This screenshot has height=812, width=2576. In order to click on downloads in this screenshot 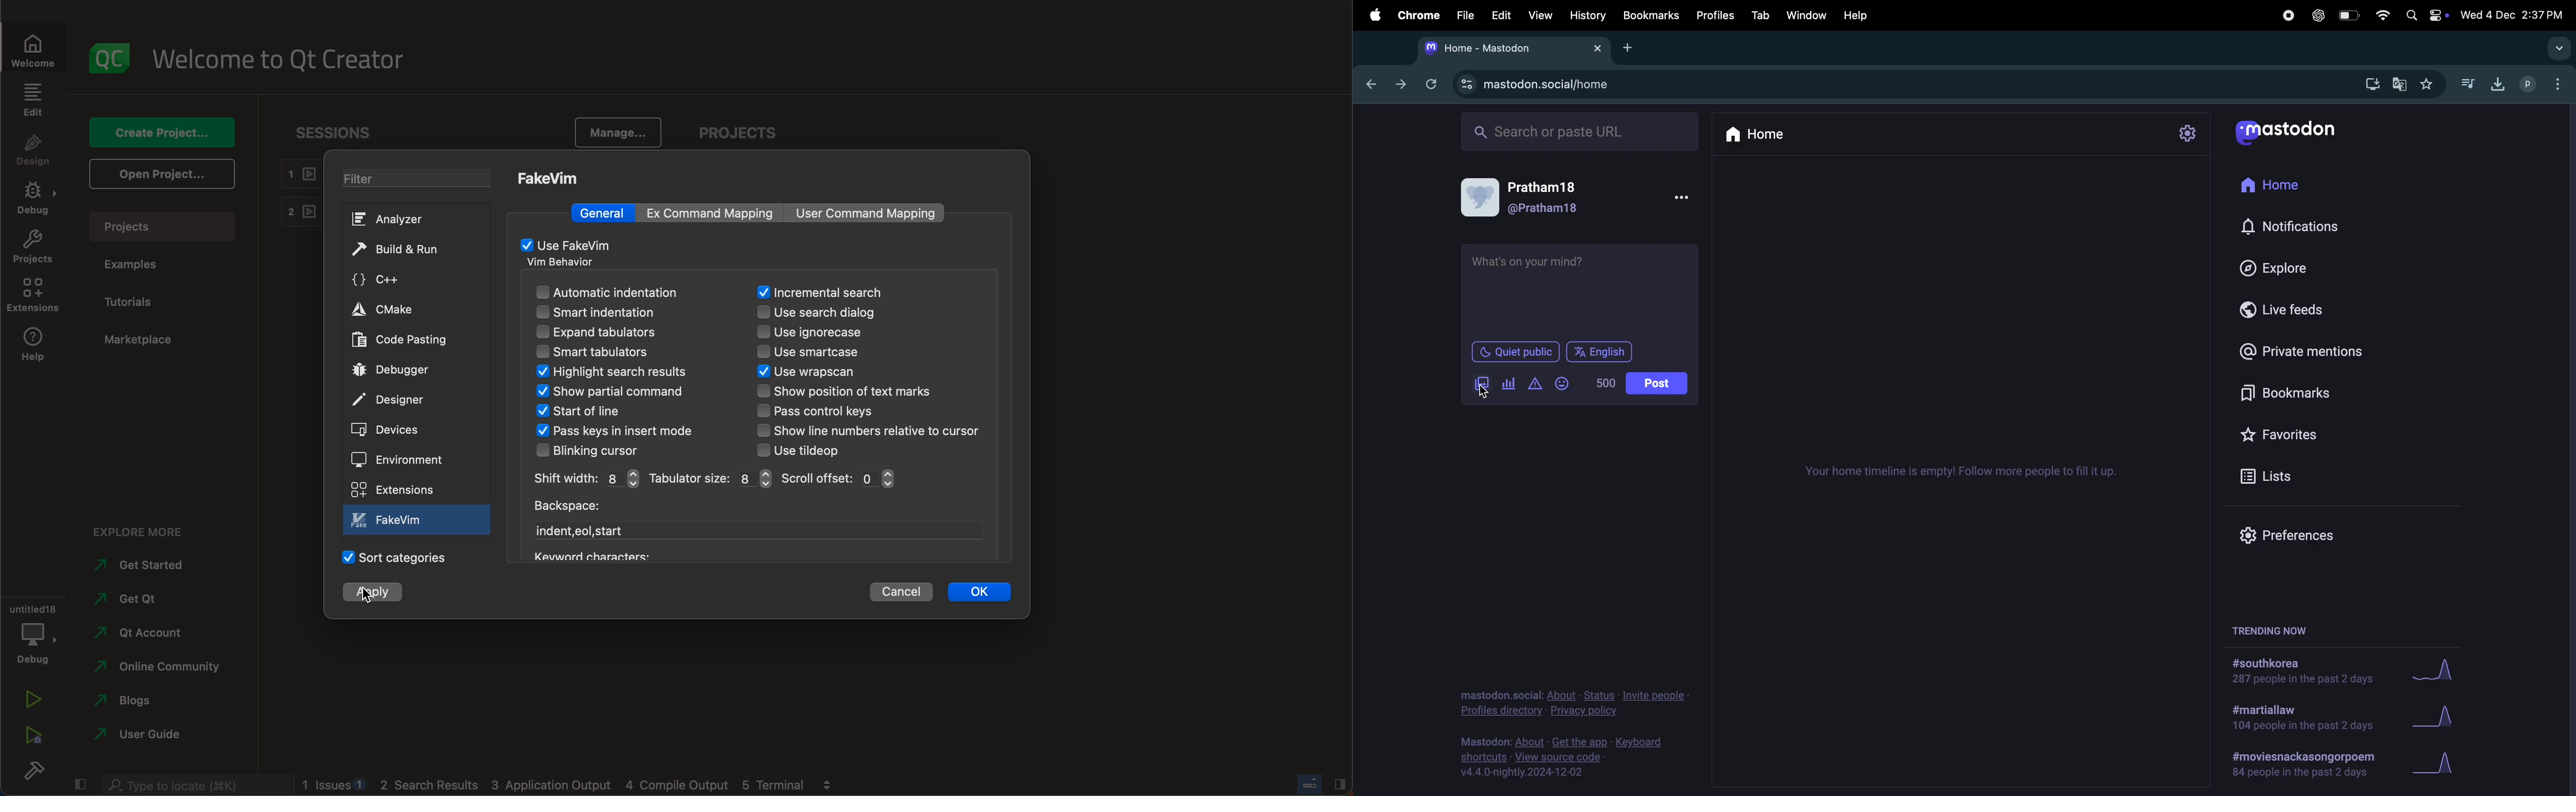, I will do `click(2496, 83)`.